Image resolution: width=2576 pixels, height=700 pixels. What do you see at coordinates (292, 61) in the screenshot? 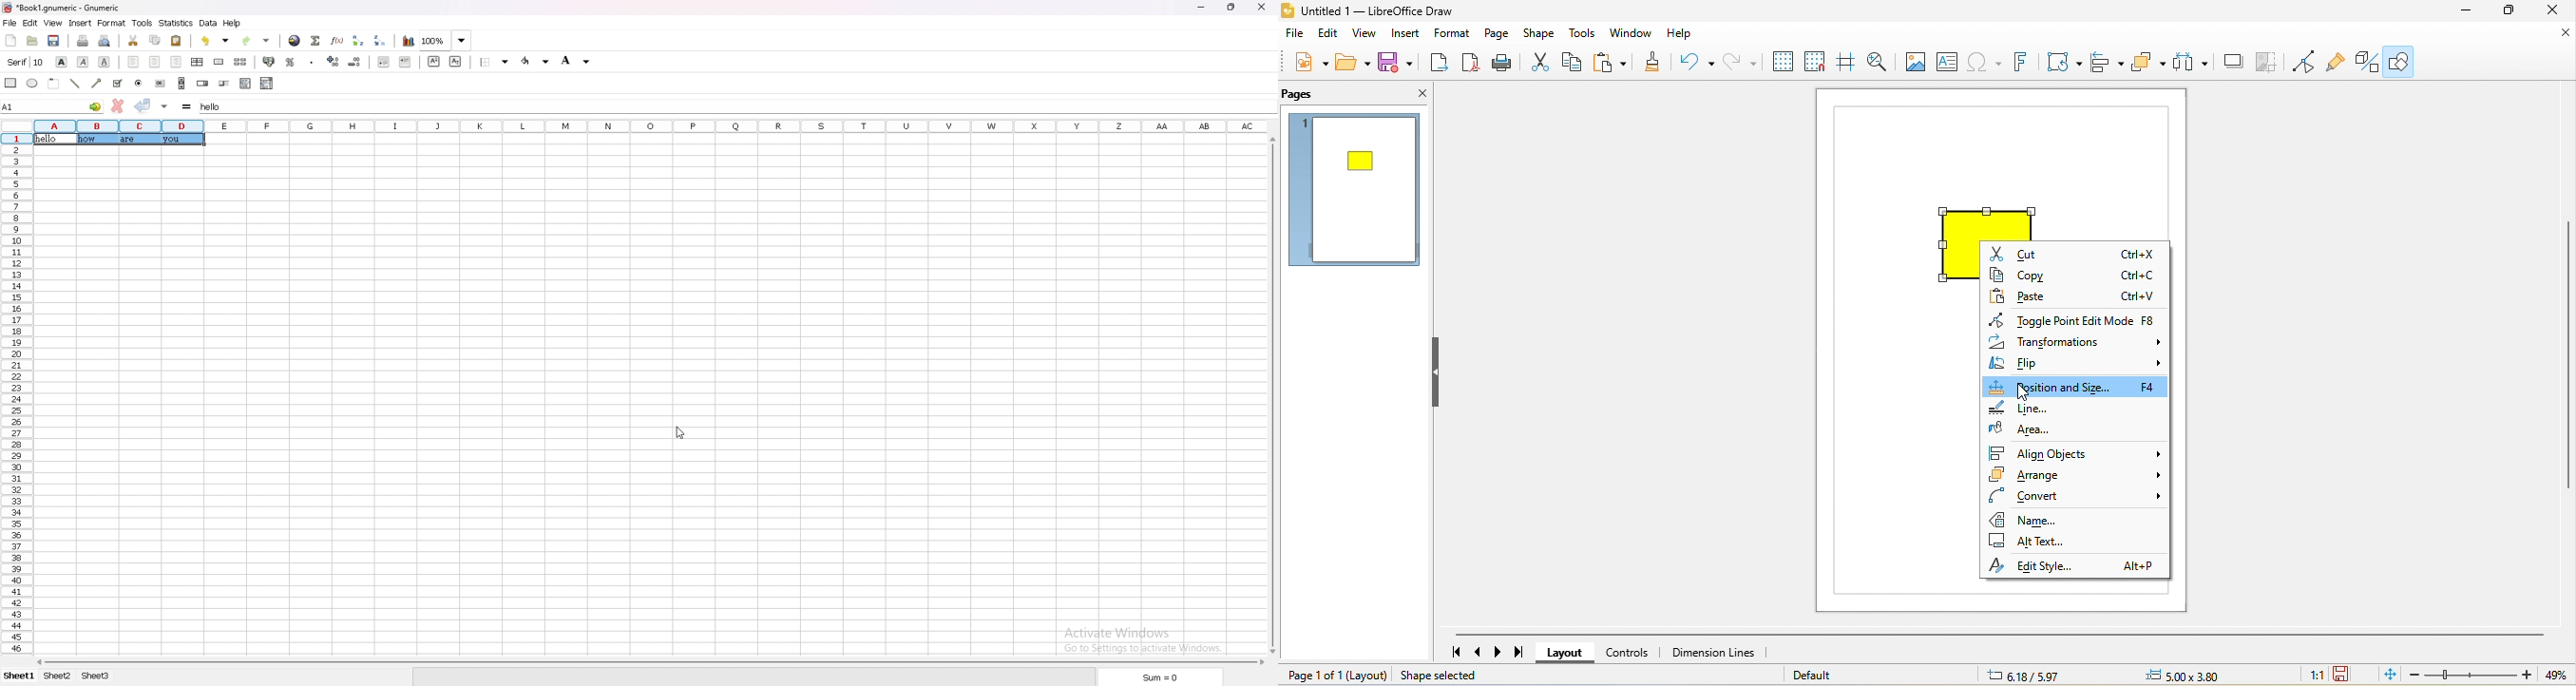
I see `percentage` at bounding box center [292, 61].